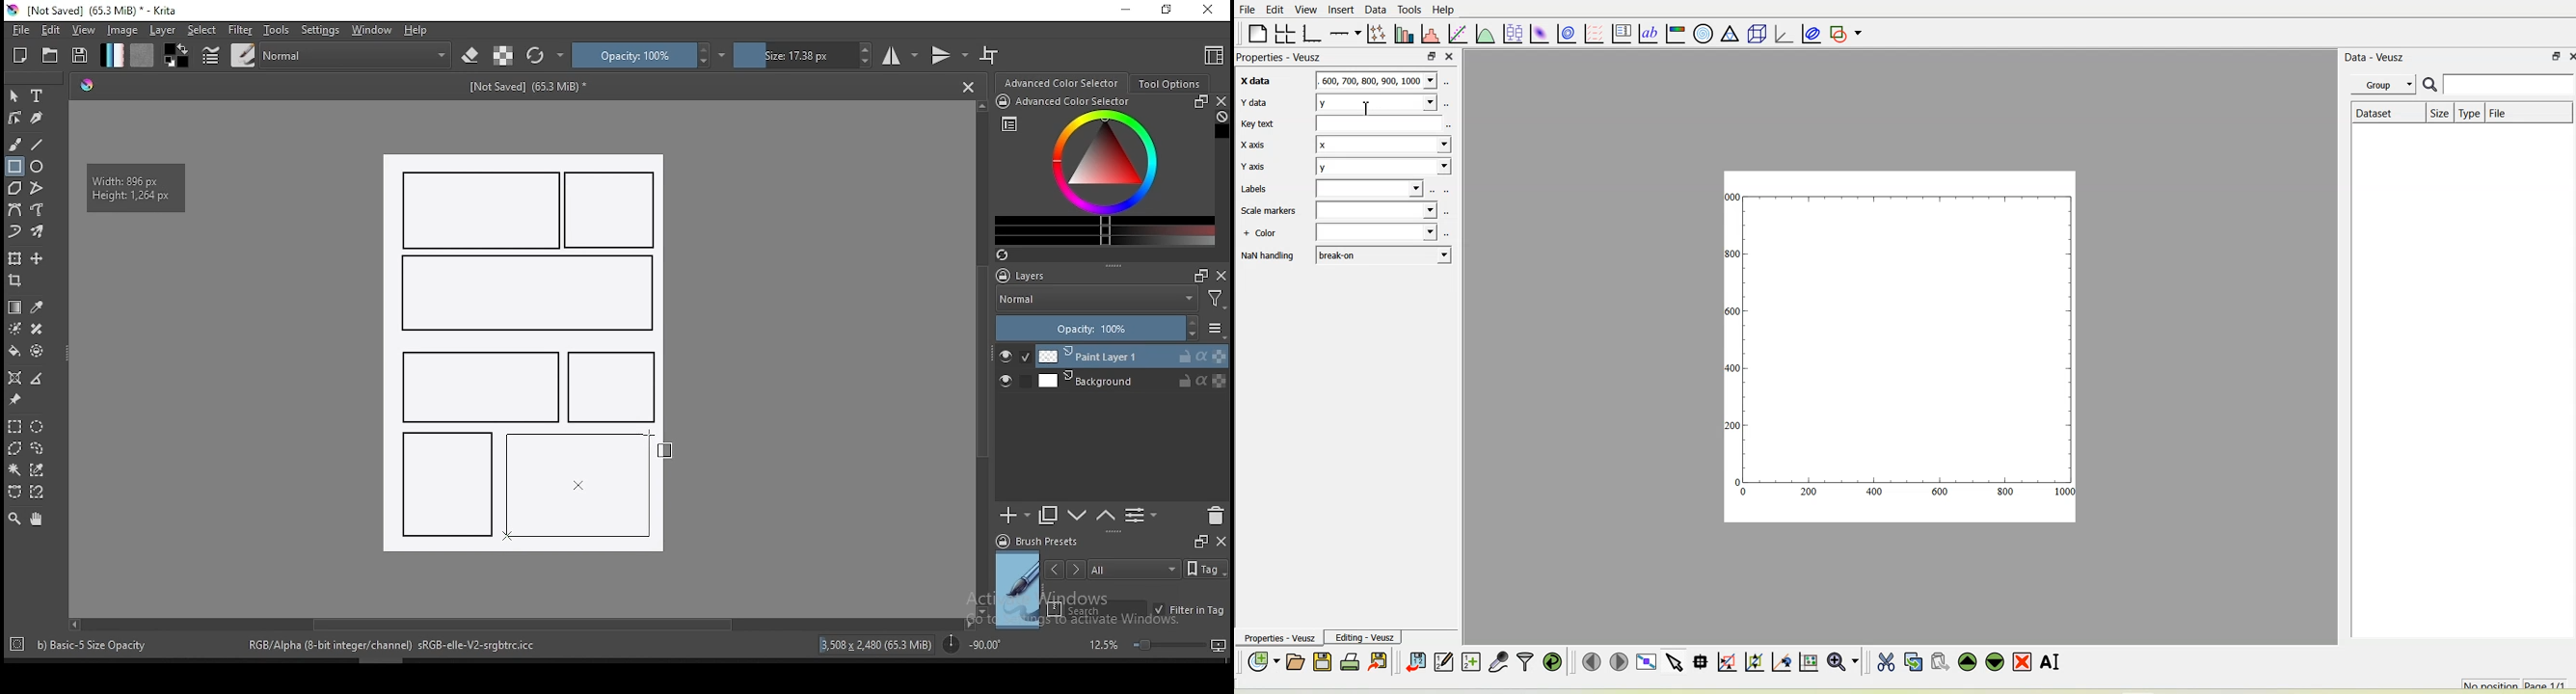  Describe the element at coordinates (1027, 277) in the screenshot. I see `layers` at that location.